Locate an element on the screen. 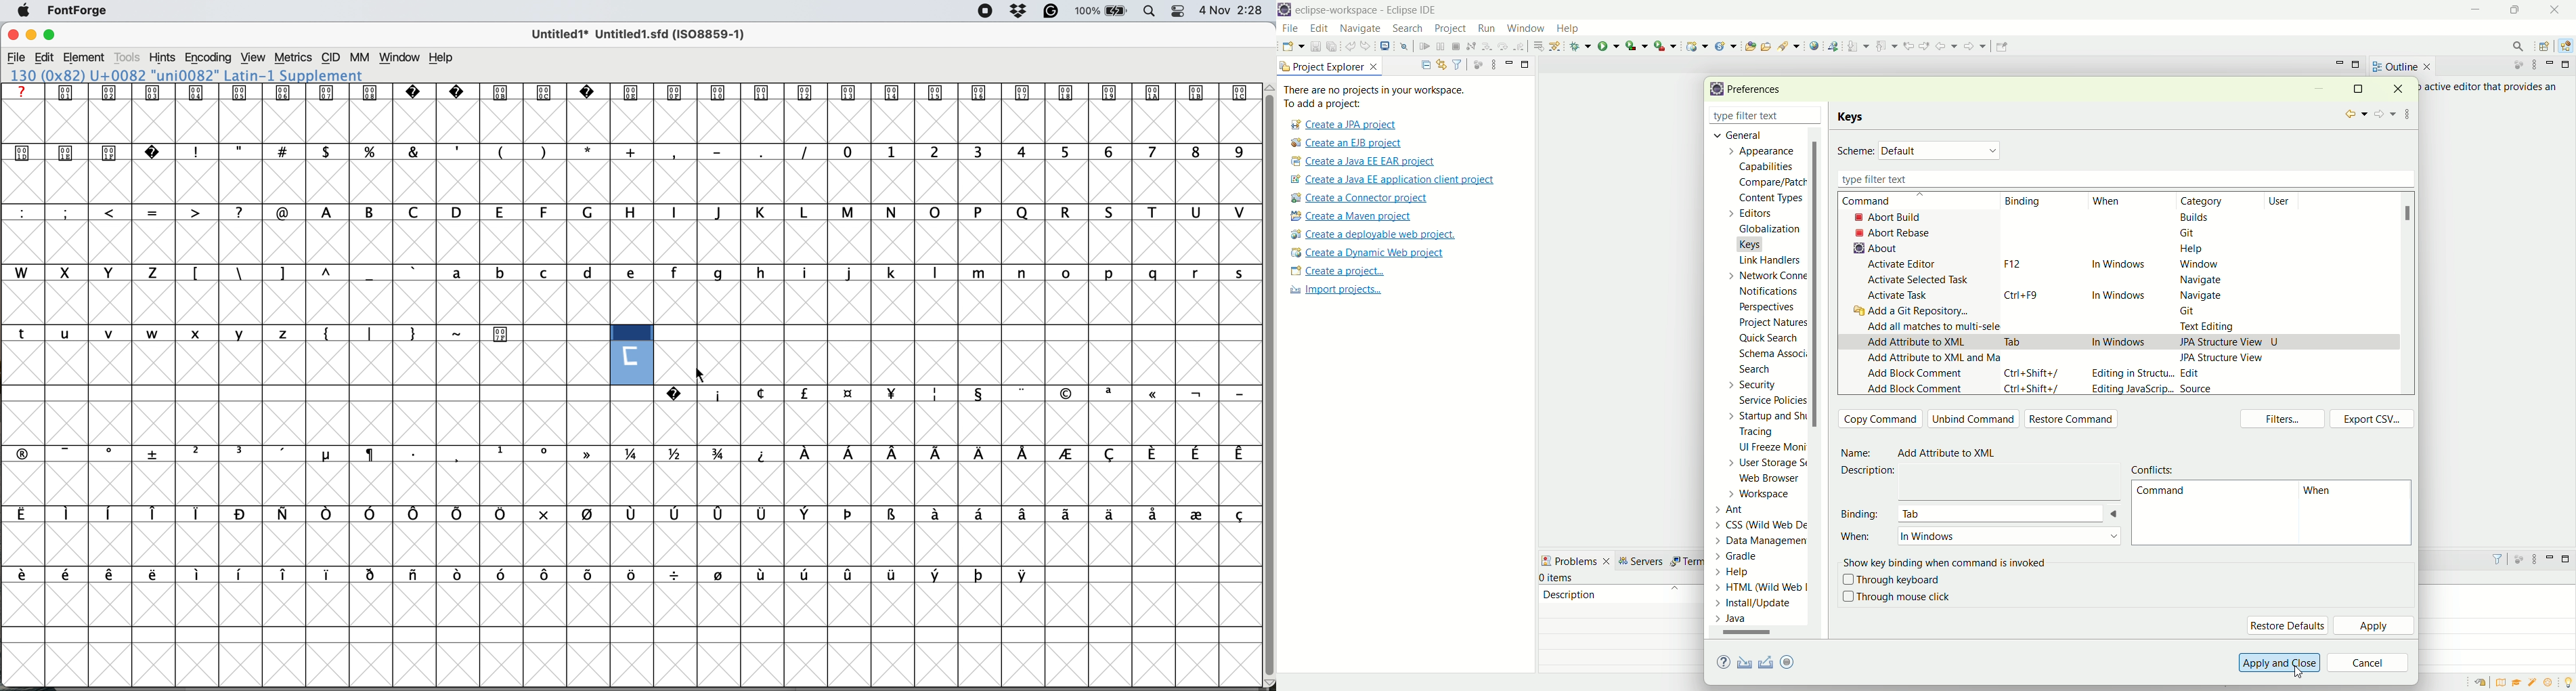  next annotation is located at coordinates (1858, 47).